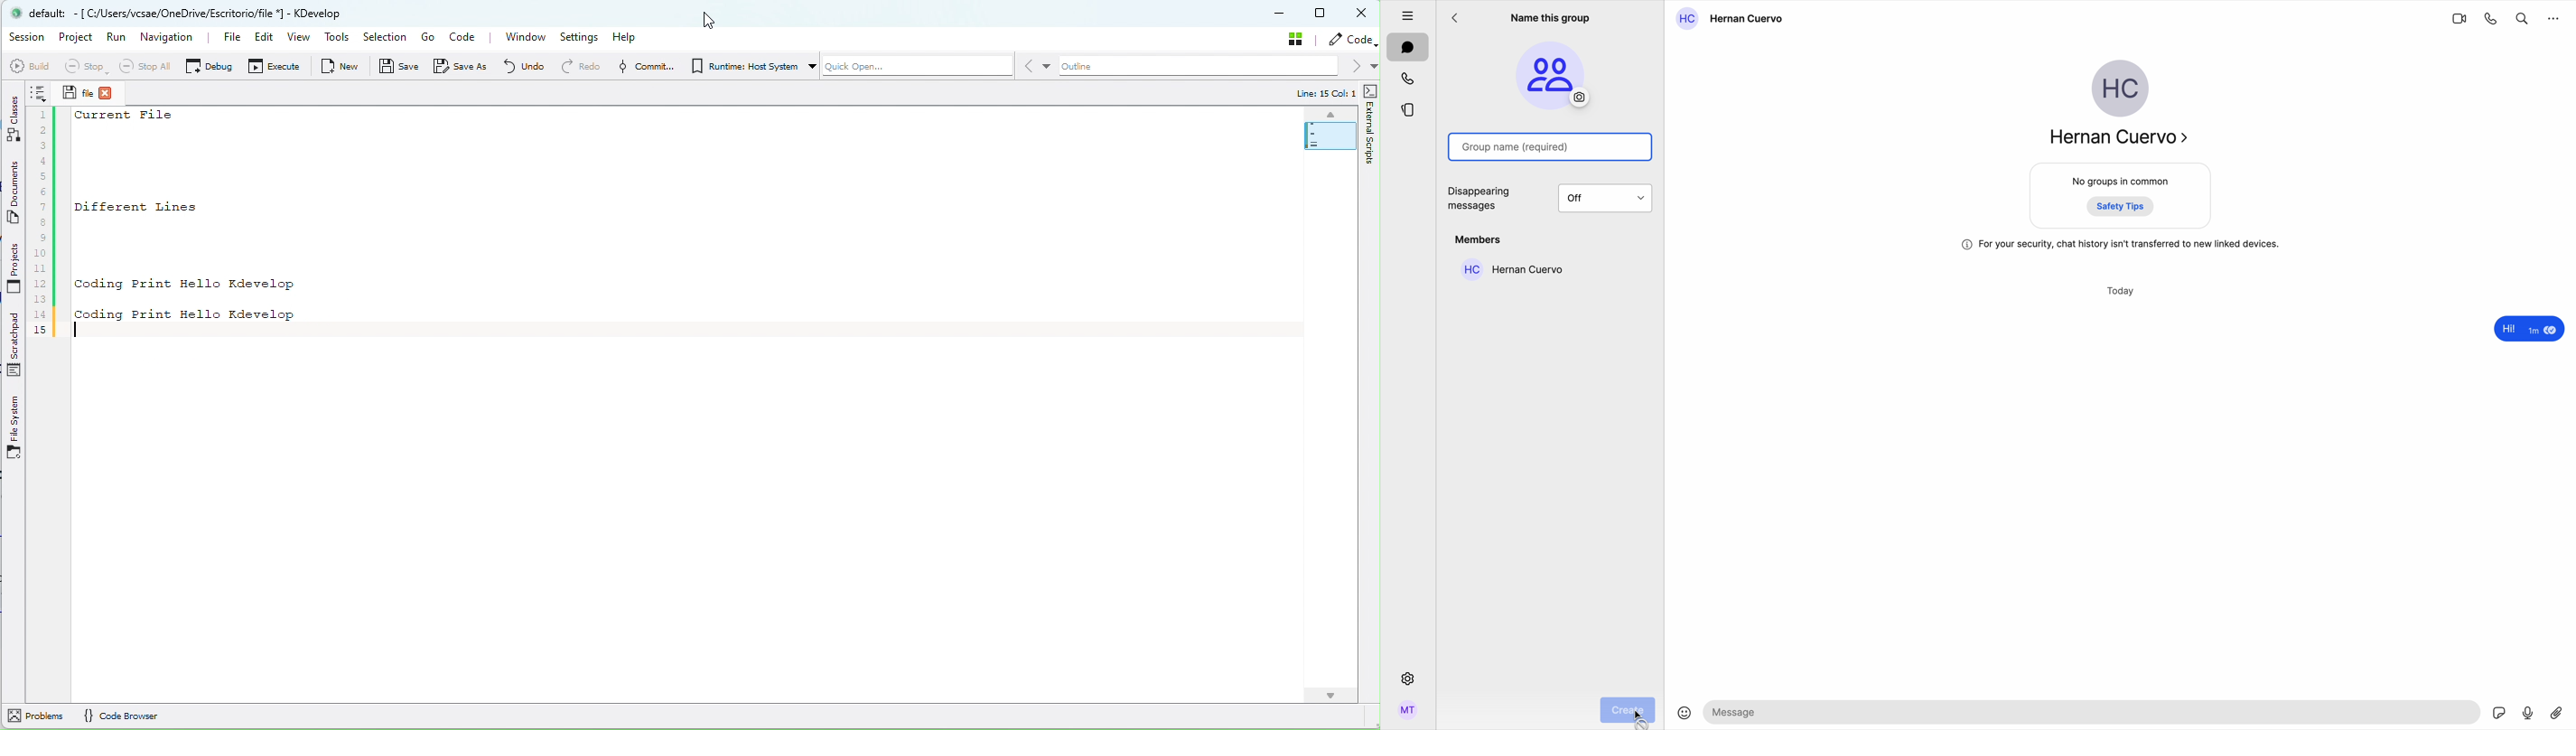 Image resolution: width=2576 pixels, height=756 pixels. I want to click on today, so click(2122, 292).